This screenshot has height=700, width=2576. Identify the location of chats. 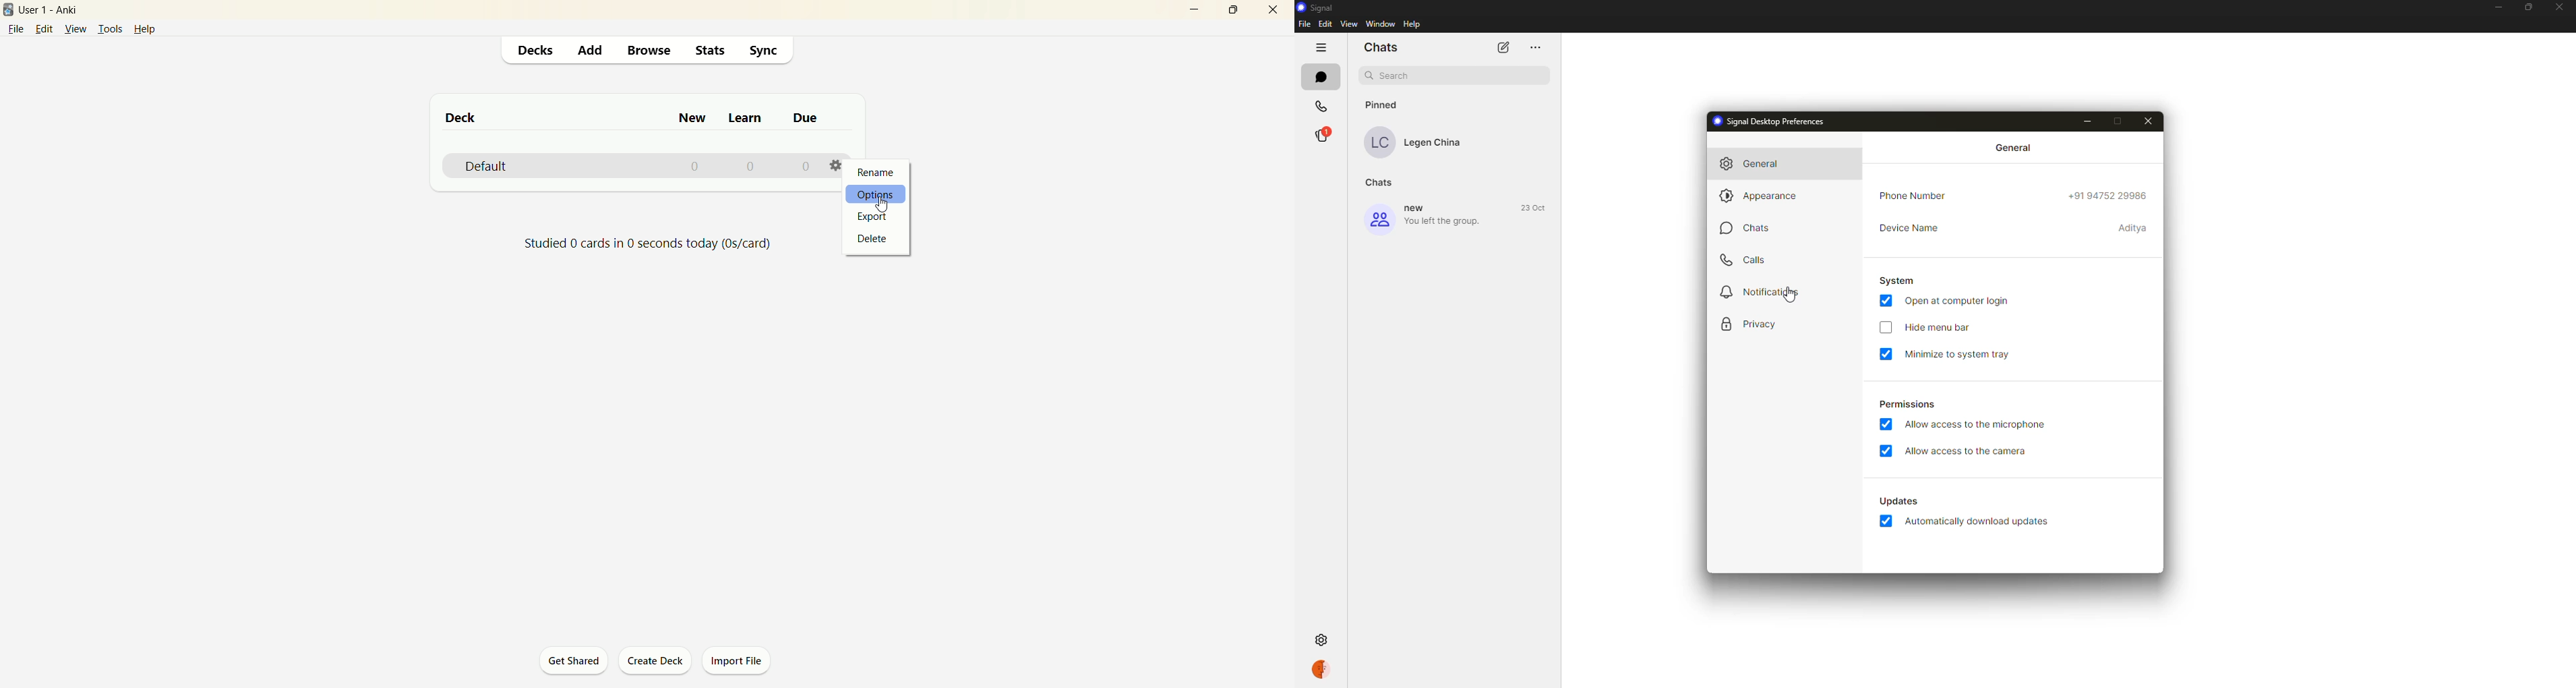
(1321, 77).